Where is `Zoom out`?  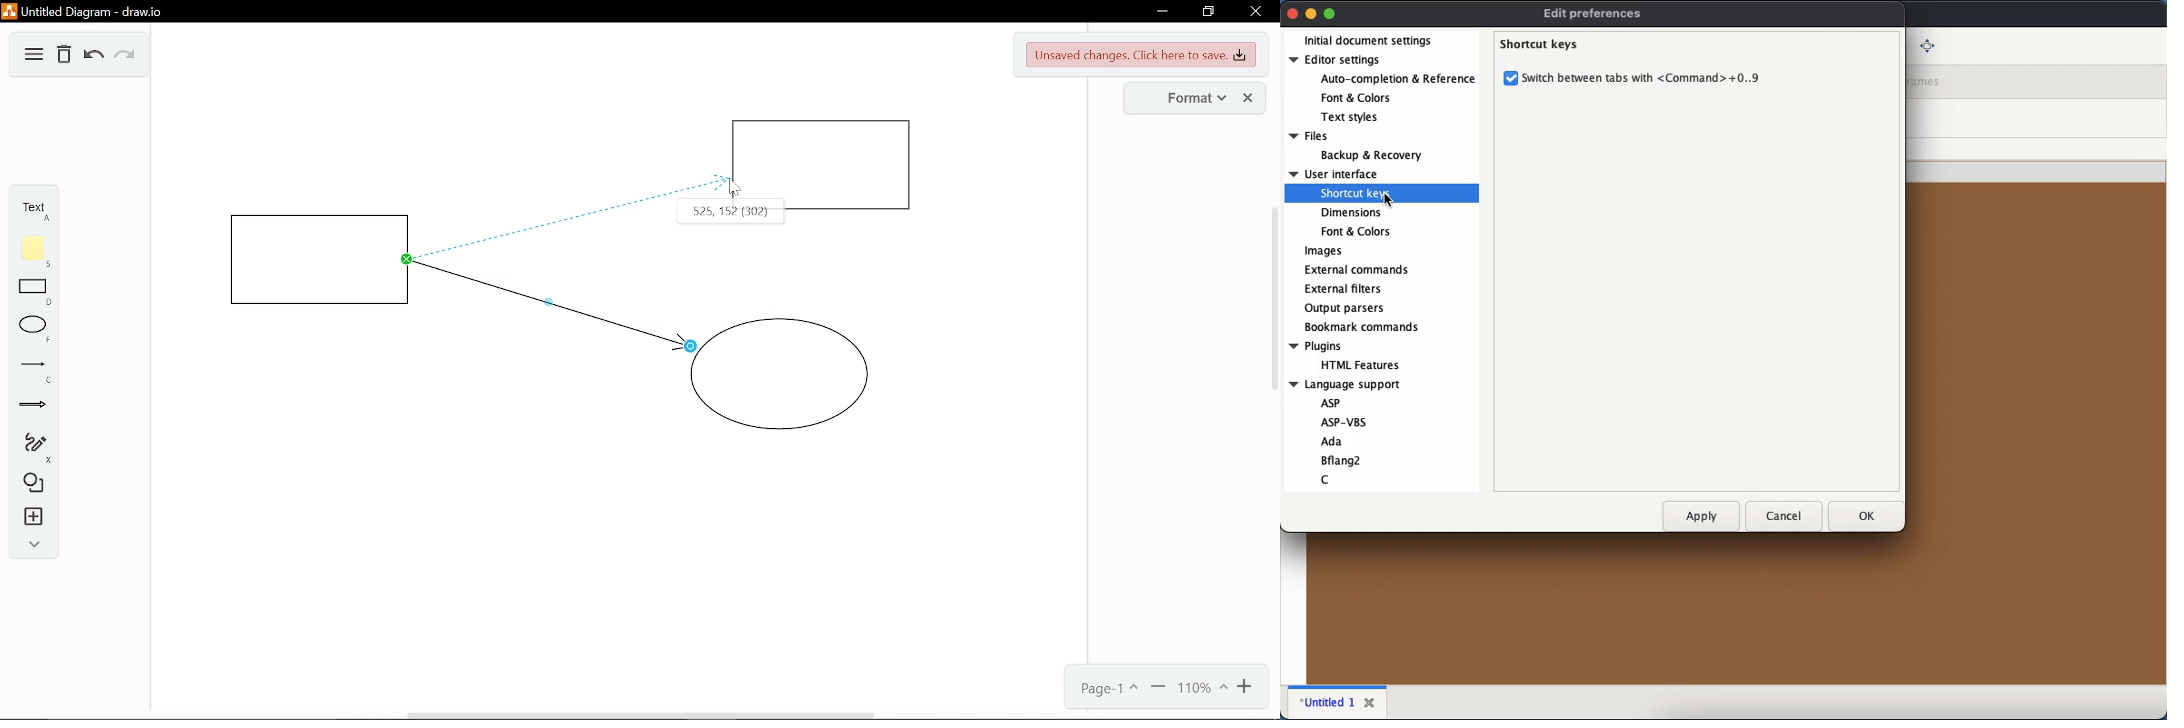
Zoom out is located at coordinates (1156, 689).